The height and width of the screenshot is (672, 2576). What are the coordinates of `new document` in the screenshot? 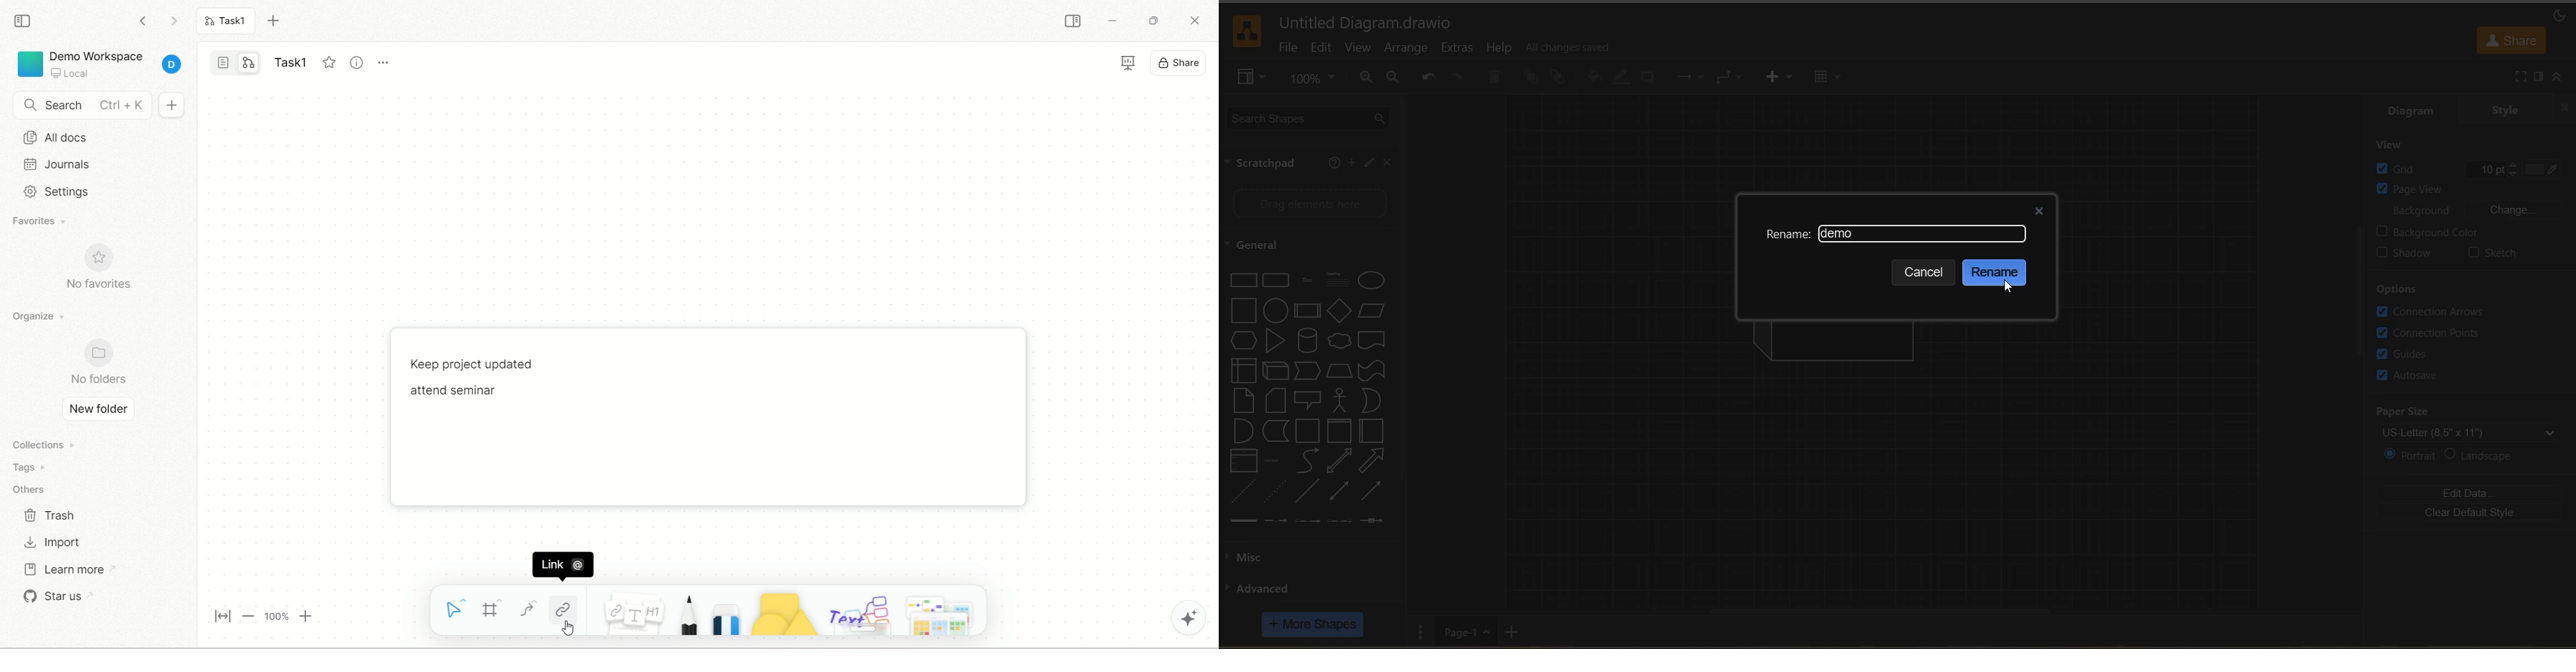 It's located at (172, 107).